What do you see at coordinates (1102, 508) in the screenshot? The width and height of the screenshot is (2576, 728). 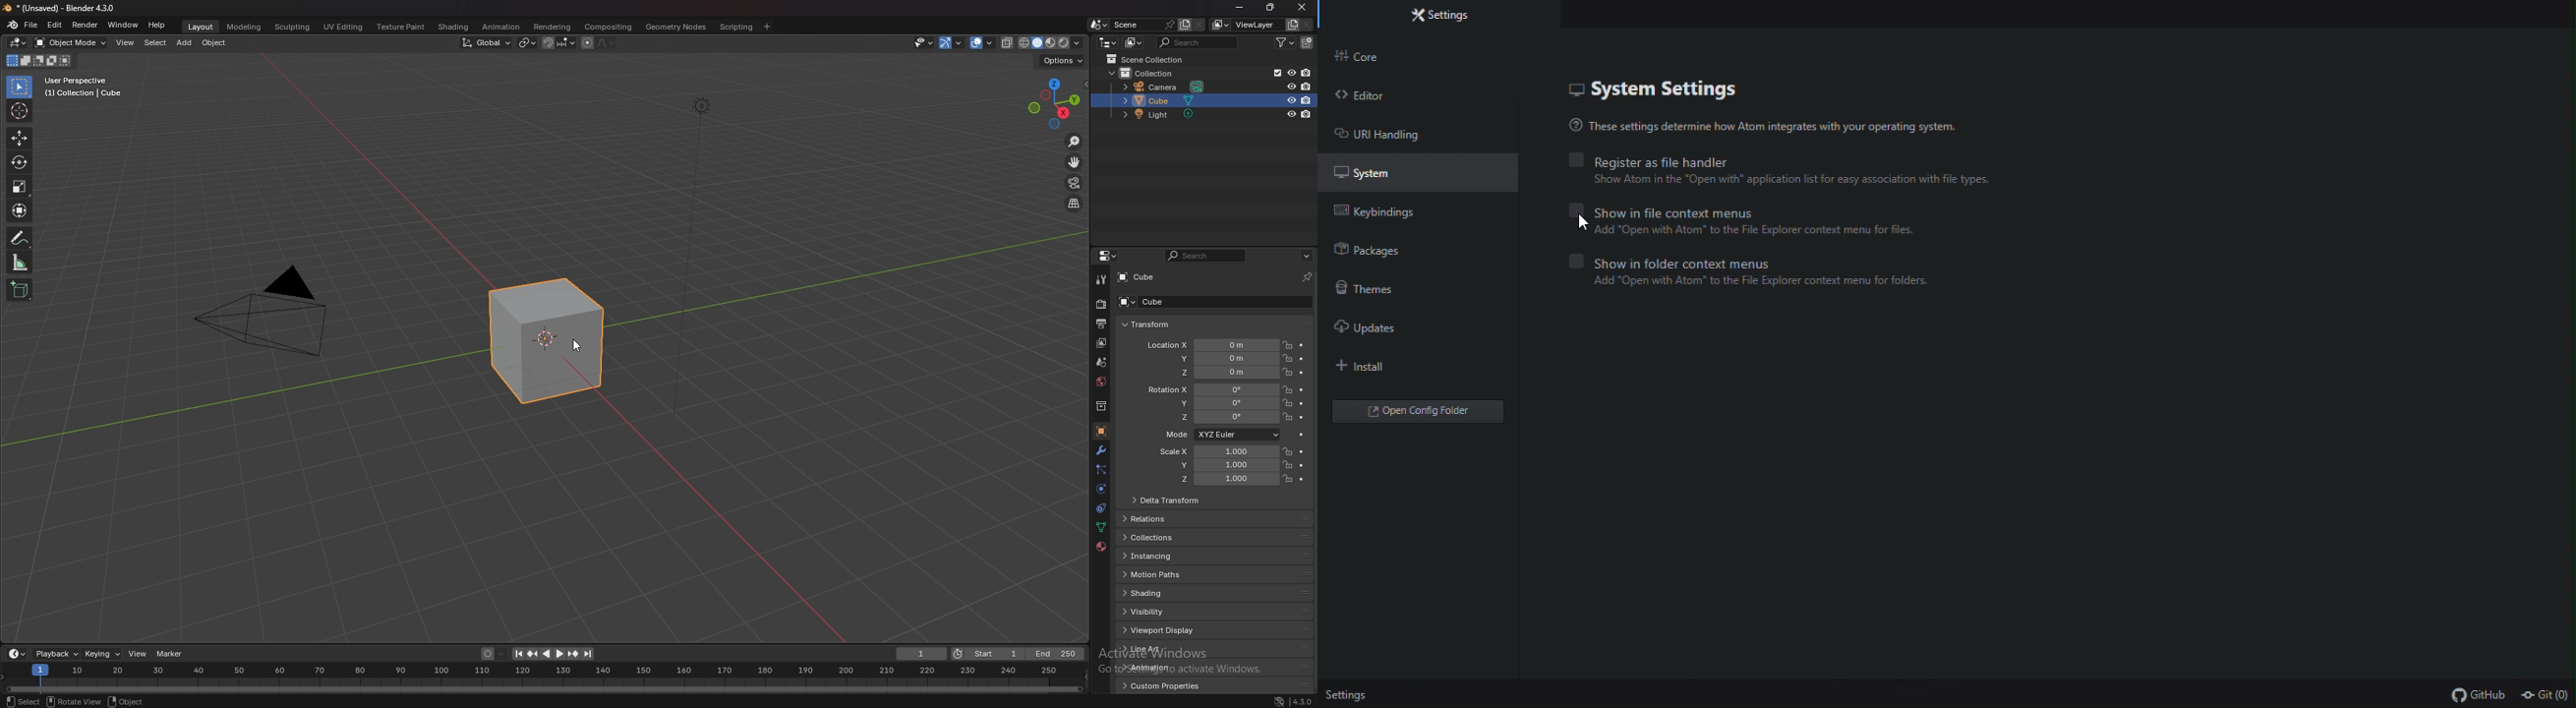 I see `constraints` at bounding box center [1102, 508].